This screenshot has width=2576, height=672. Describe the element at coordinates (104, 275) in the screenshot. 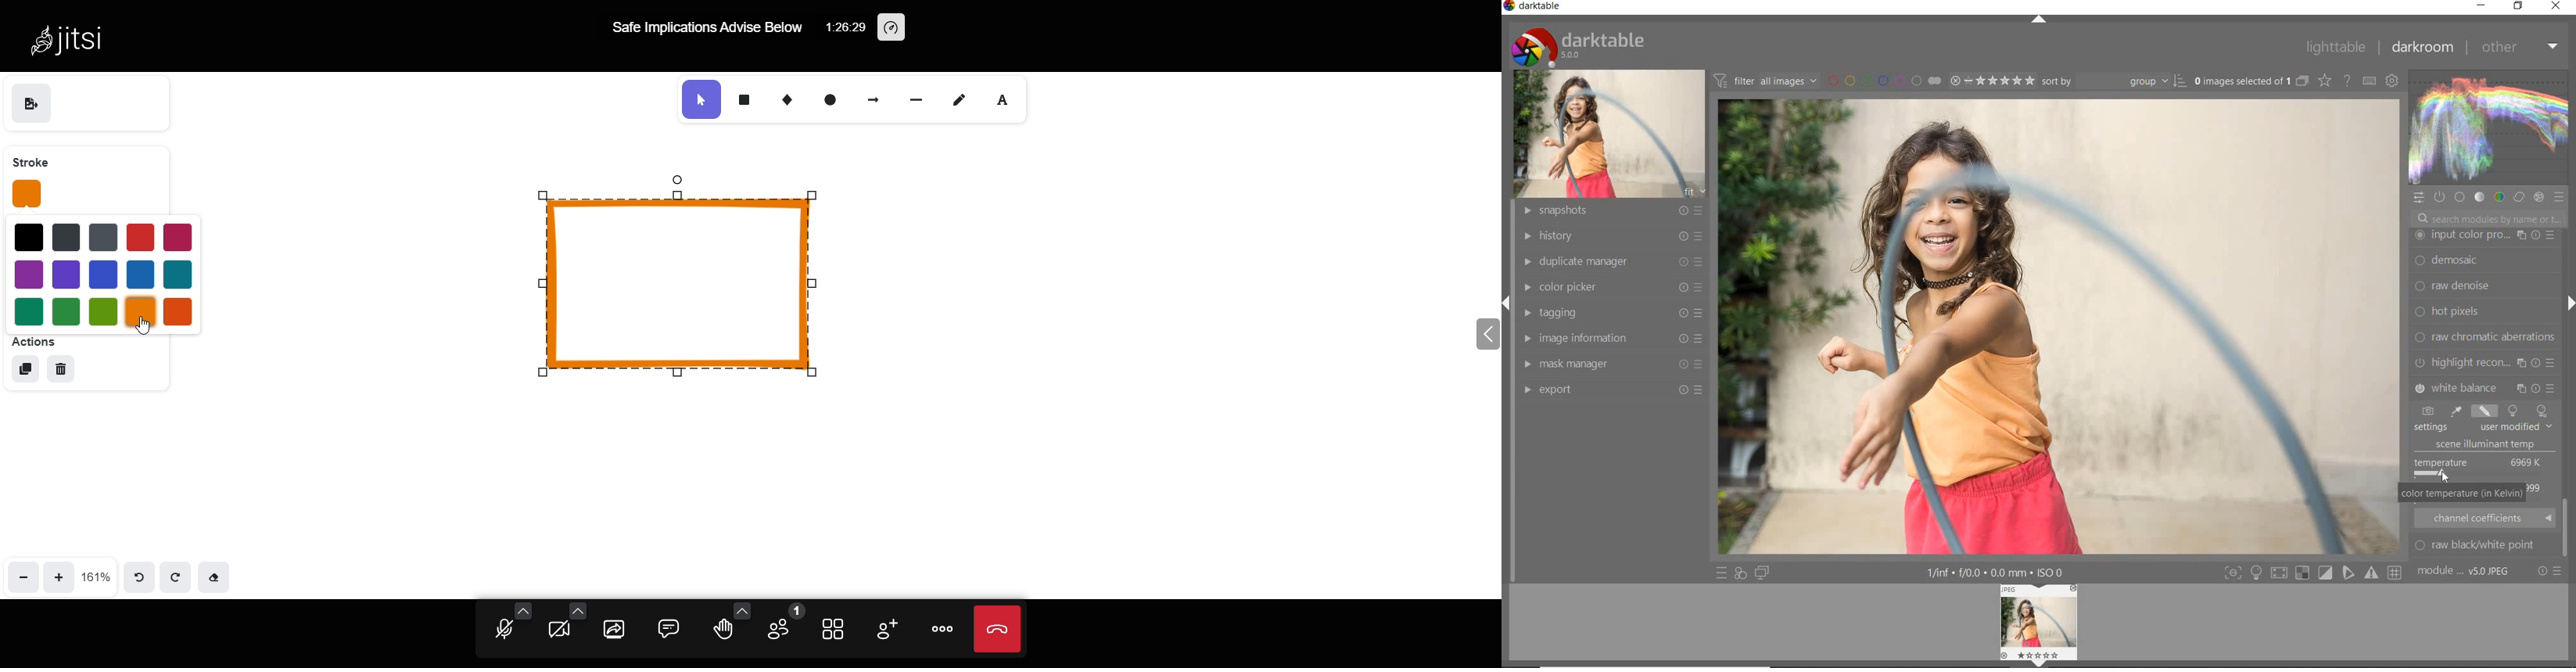

I see `blue 5` at that location.